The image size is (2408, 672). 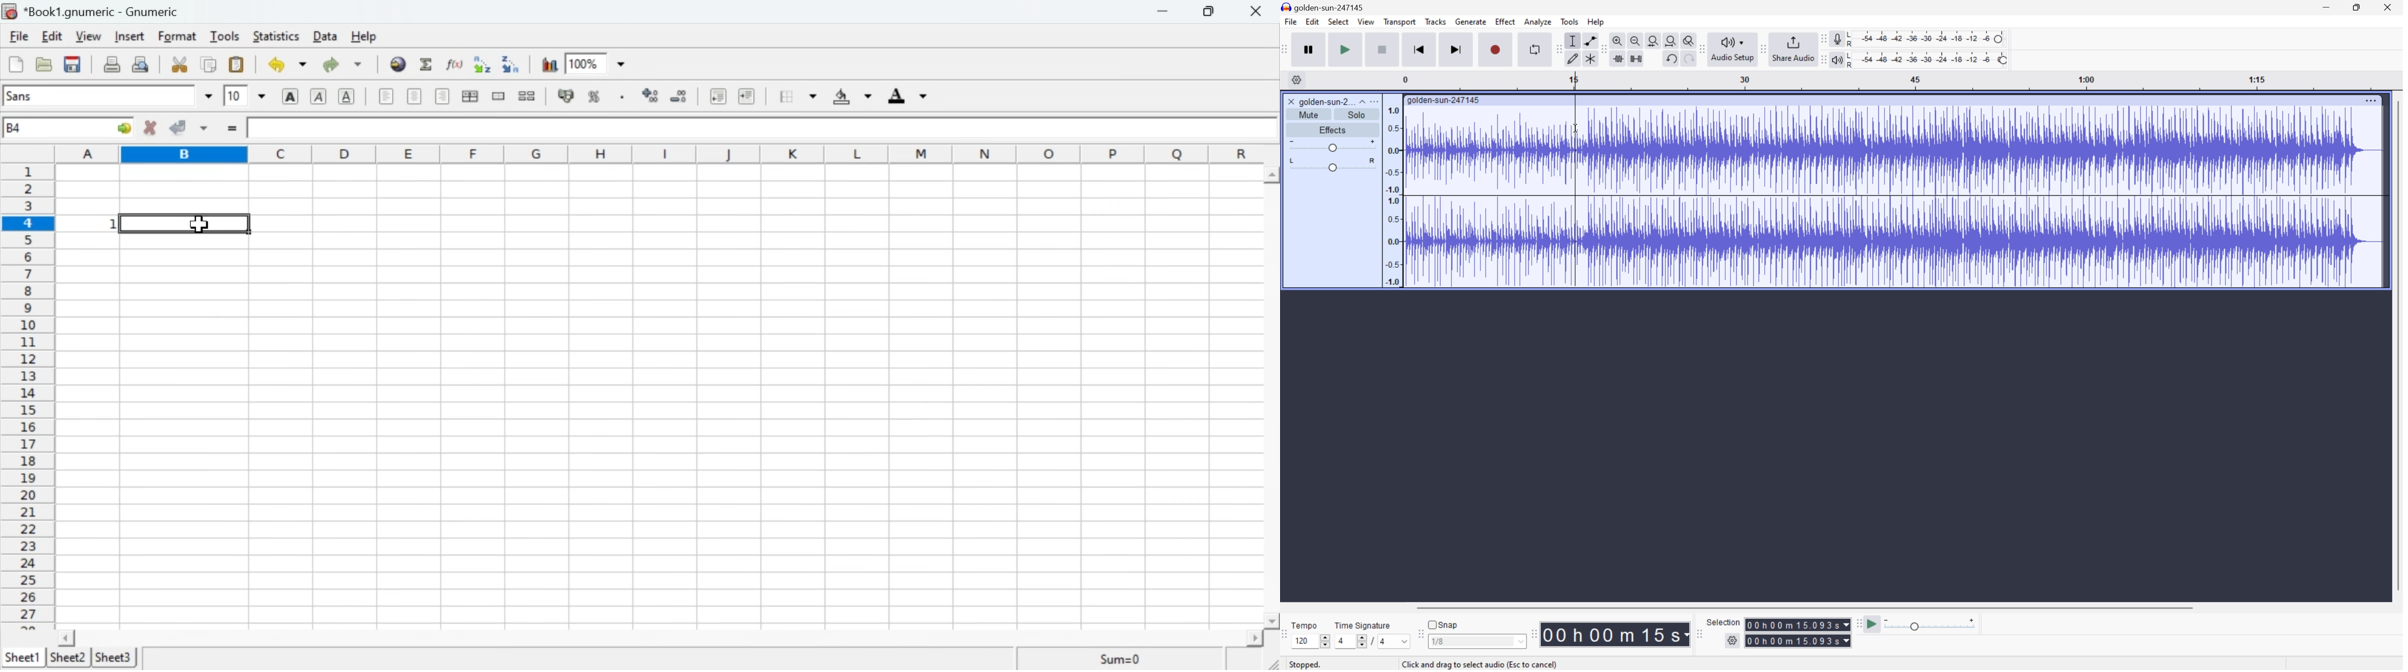 I want to click on Share Audio, so click(x=1792, y=48).